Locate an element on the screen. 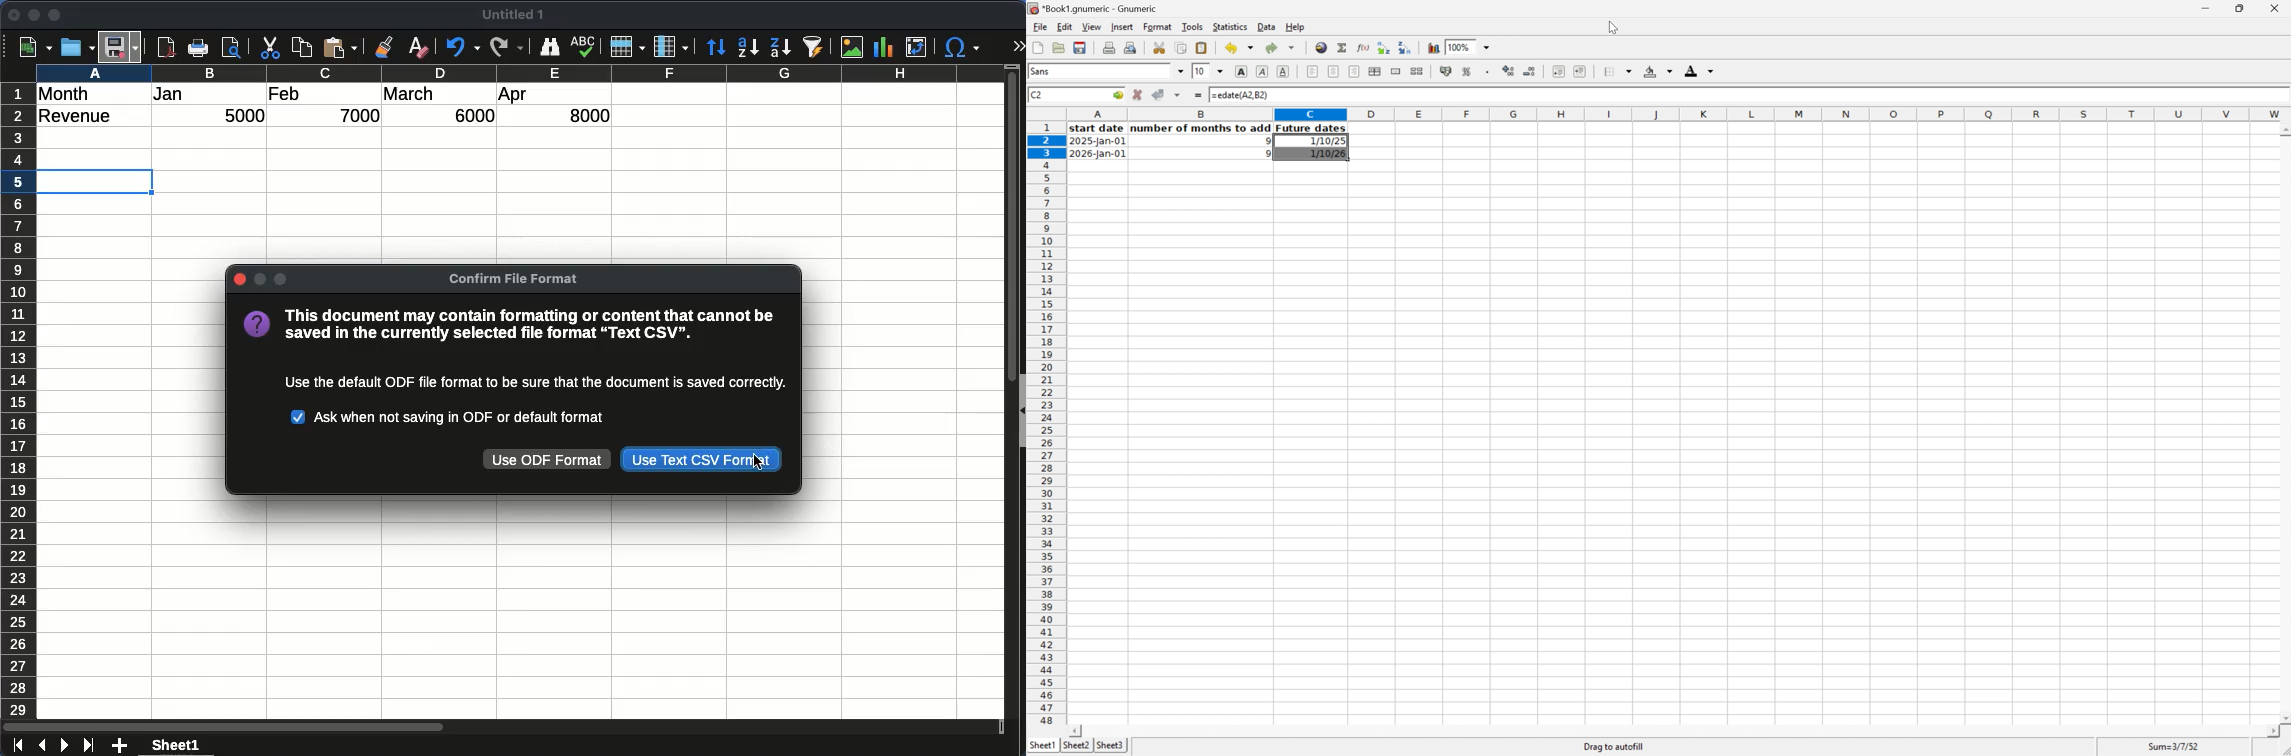 The width and height of the screenshot is (2296, 756). Minimize is located at coordinates (258, 279).